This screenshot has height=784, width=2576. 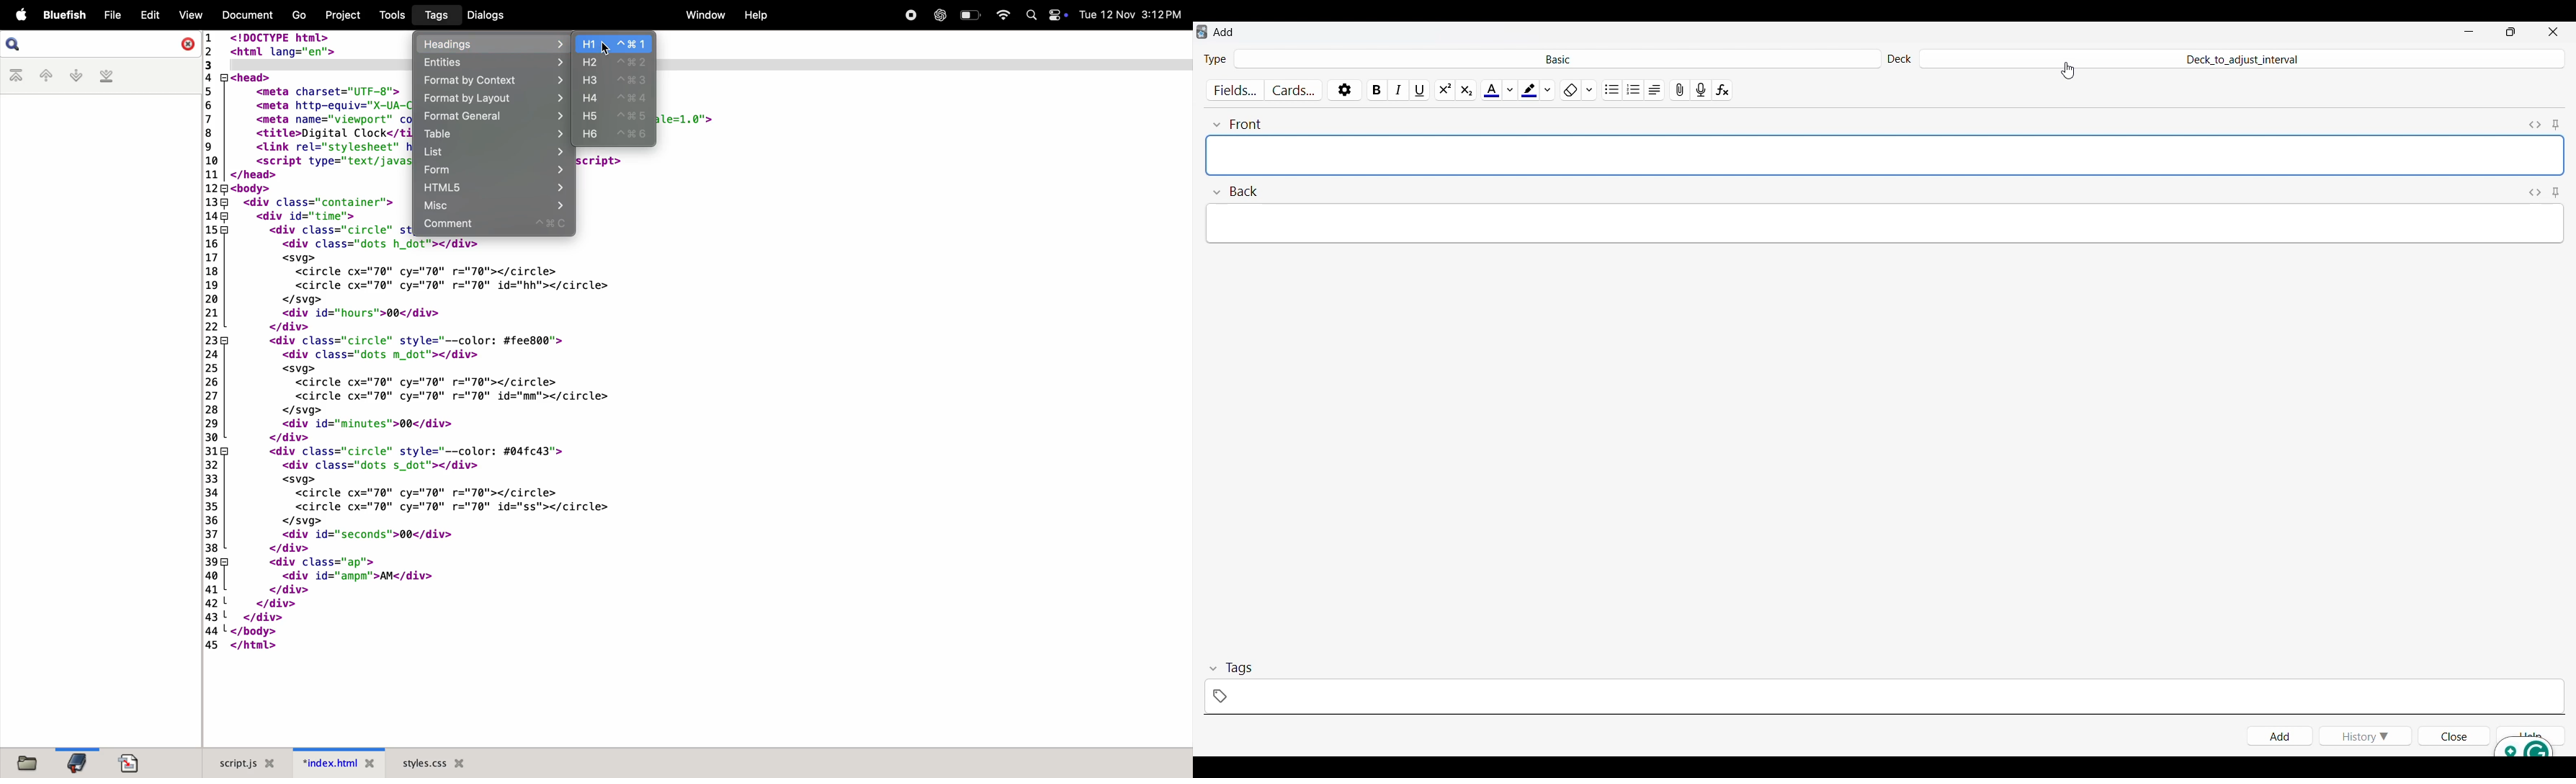 I want to click on view, so click(x=189, y=15).